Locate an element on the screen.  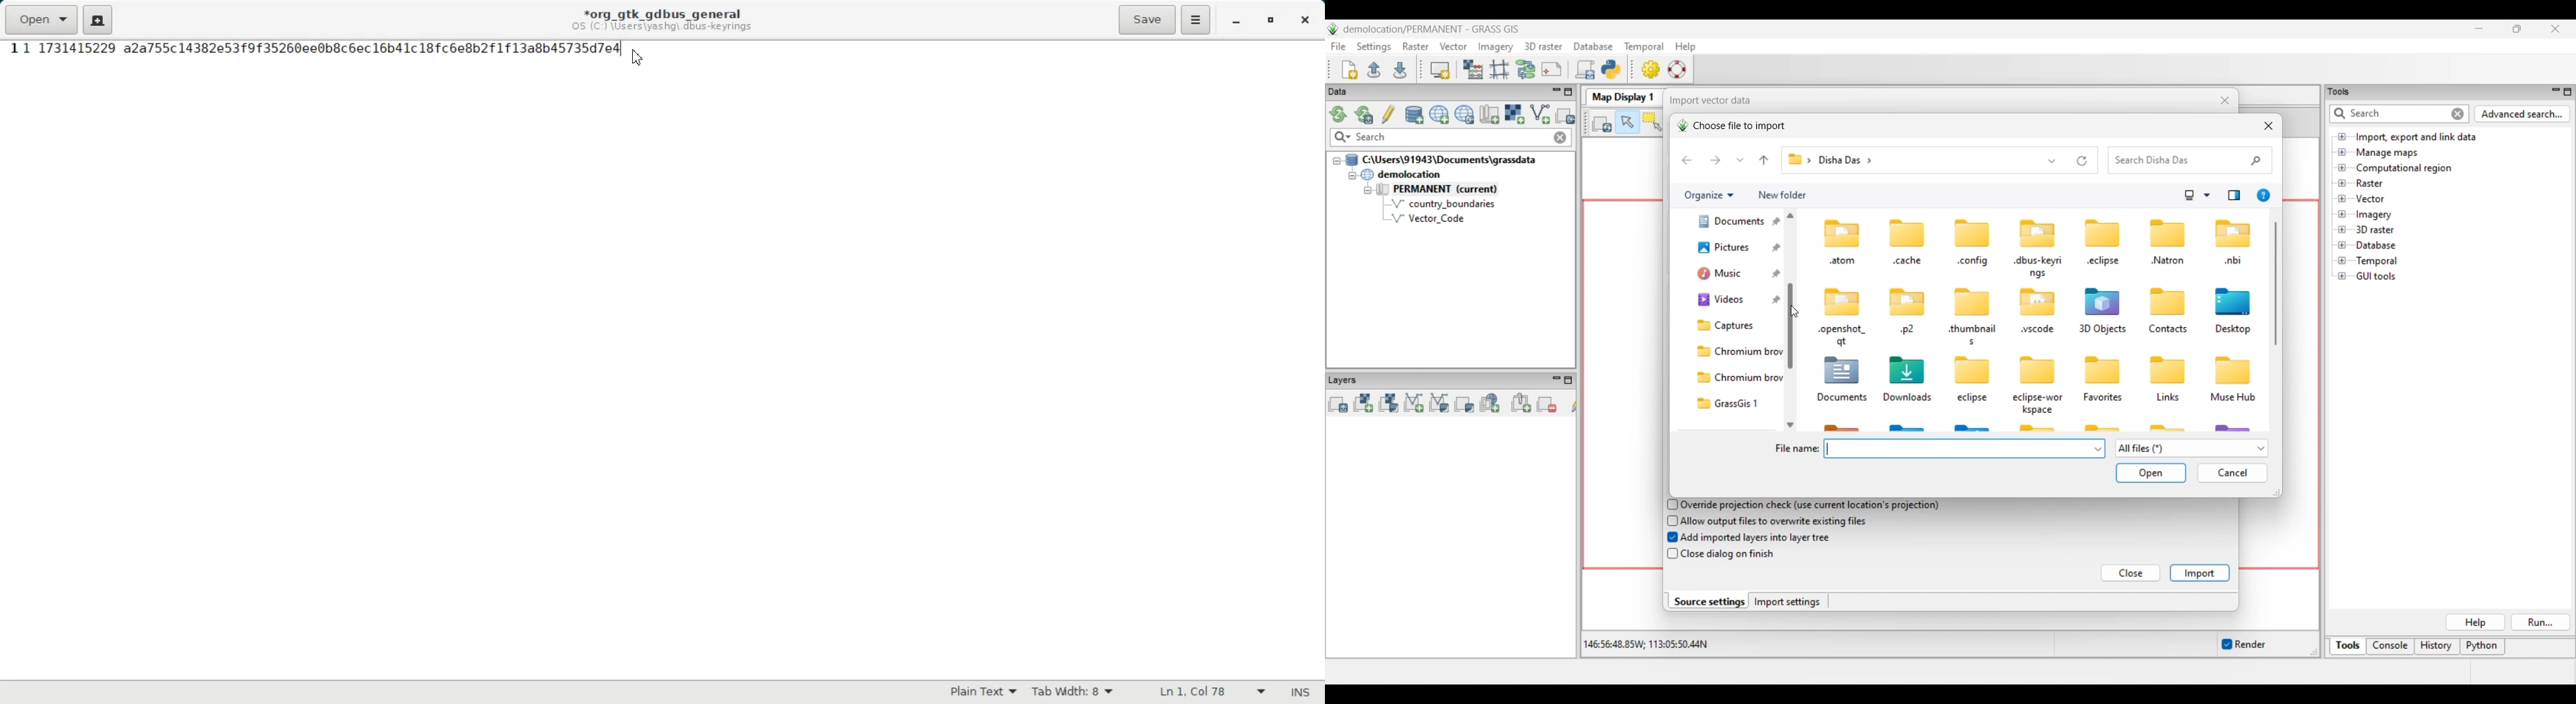
Create a new document is located at coordinates (98, 19).